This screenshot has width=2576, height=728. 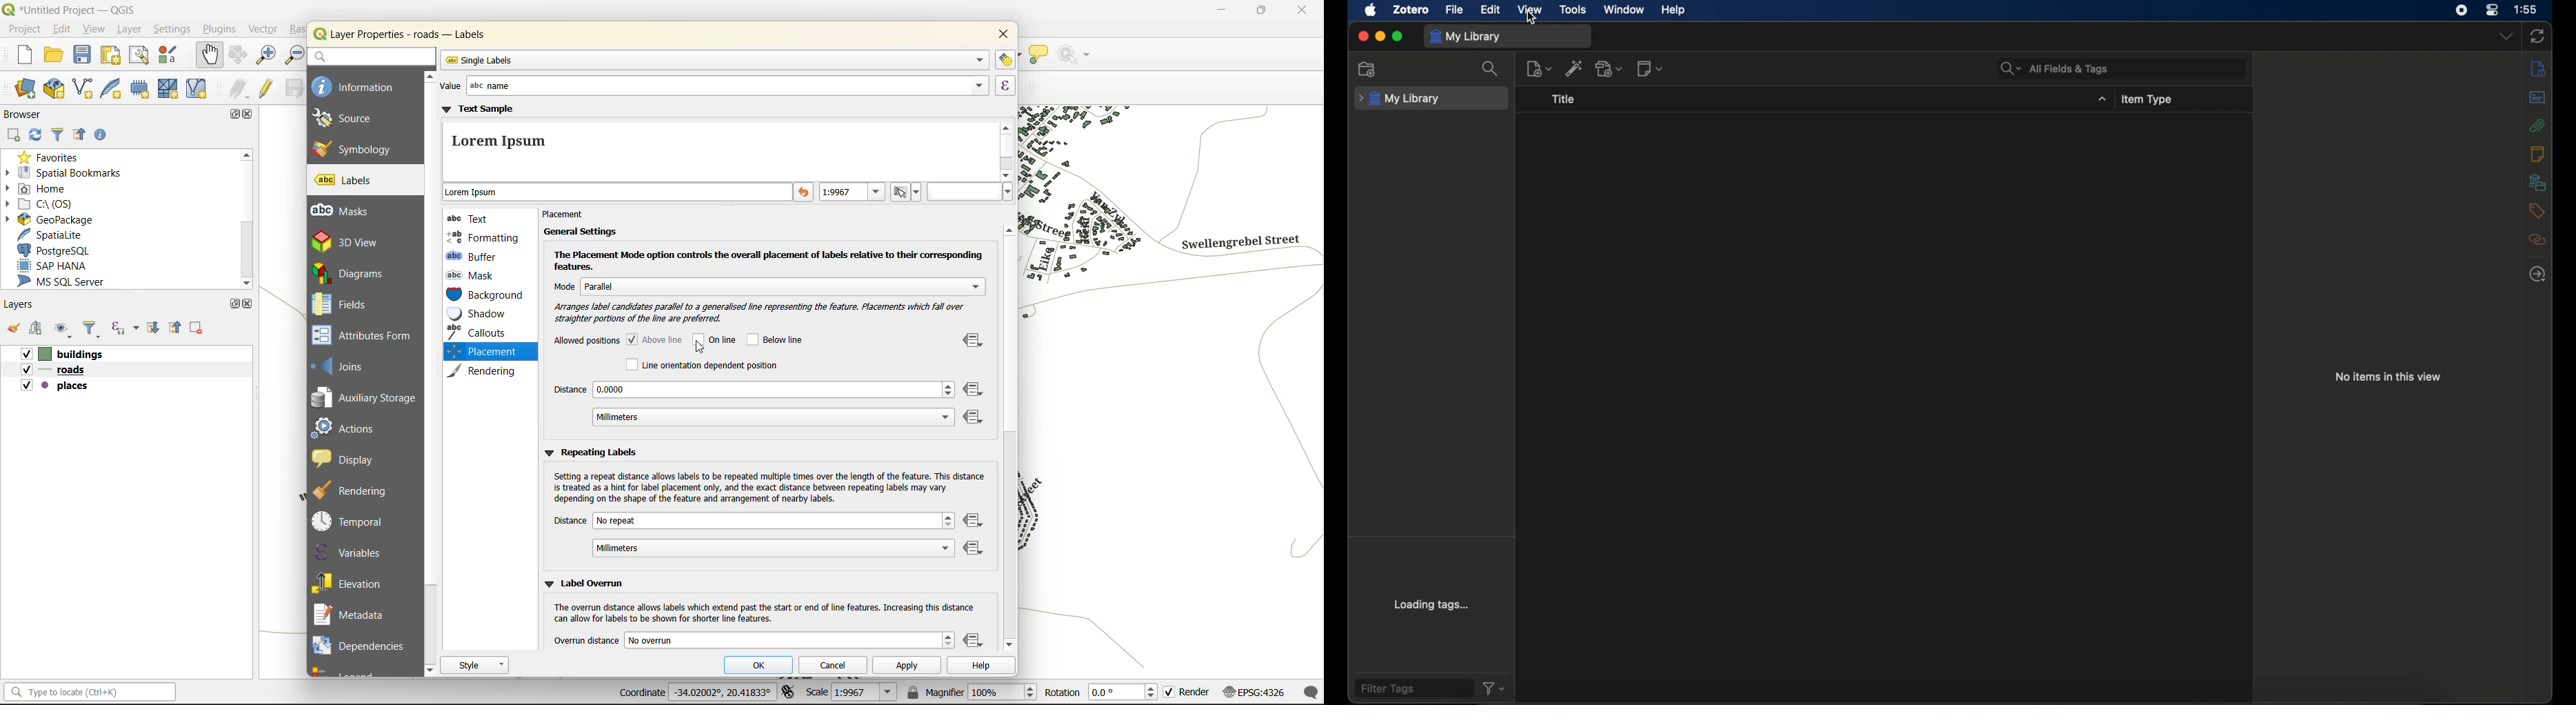 I want to click on dropdown, so click(x=2102, y=99).